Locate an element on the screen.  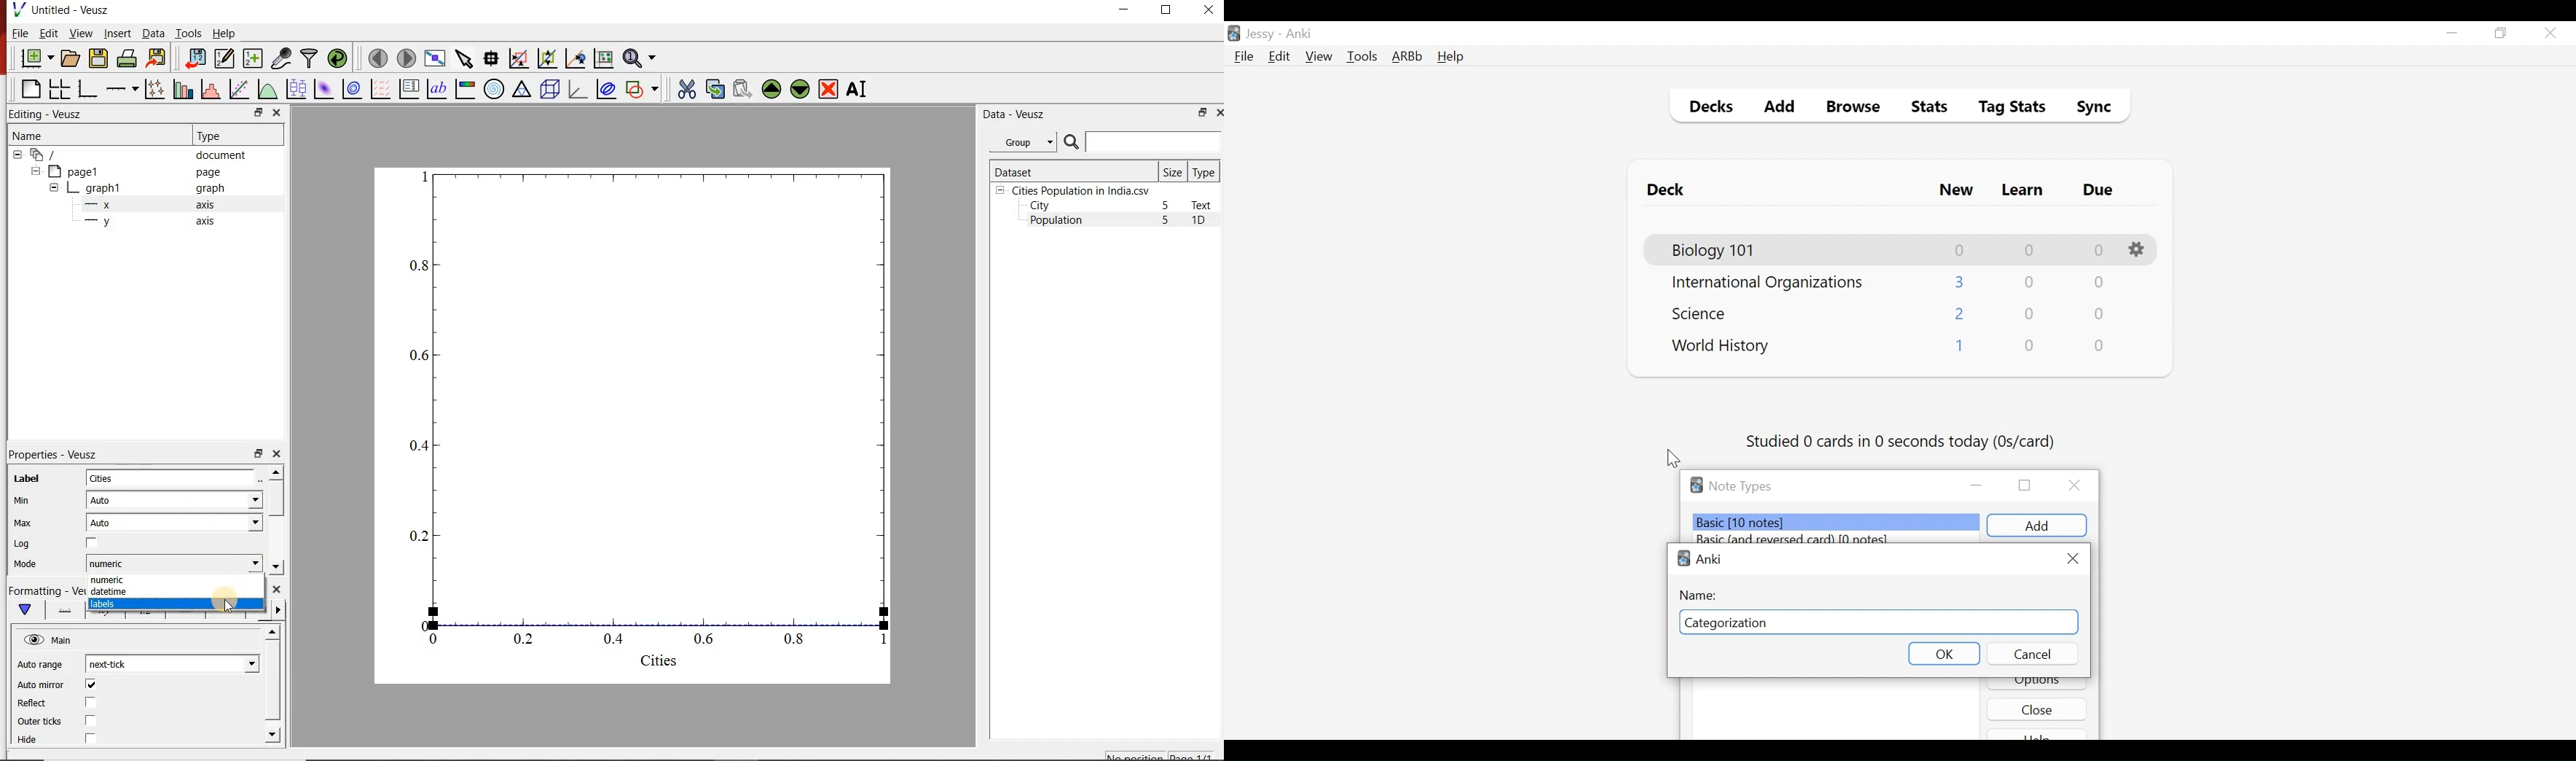
edit and enter new datasets is located at coordinates (223, 58).